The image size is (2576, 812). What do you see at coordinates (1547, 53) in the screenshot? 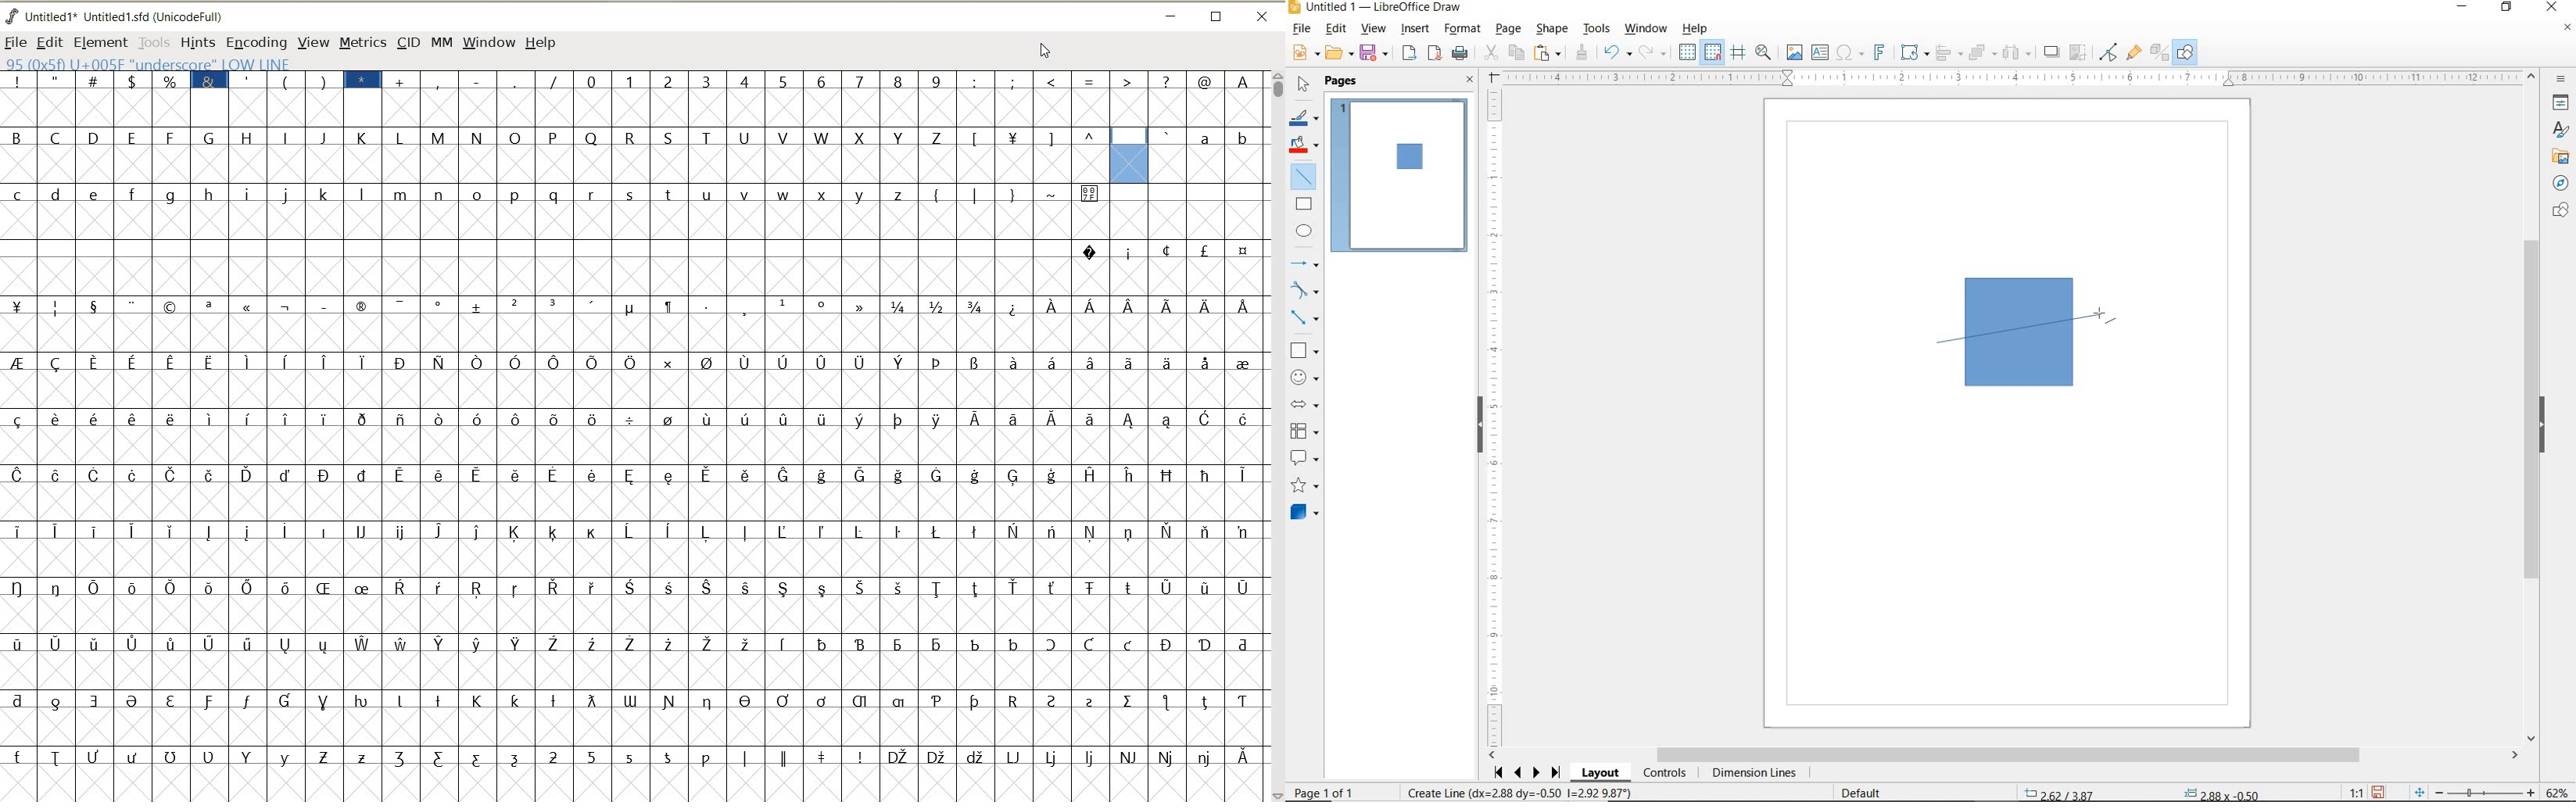
I see `PASTE` at bounding box center [1547, 53].